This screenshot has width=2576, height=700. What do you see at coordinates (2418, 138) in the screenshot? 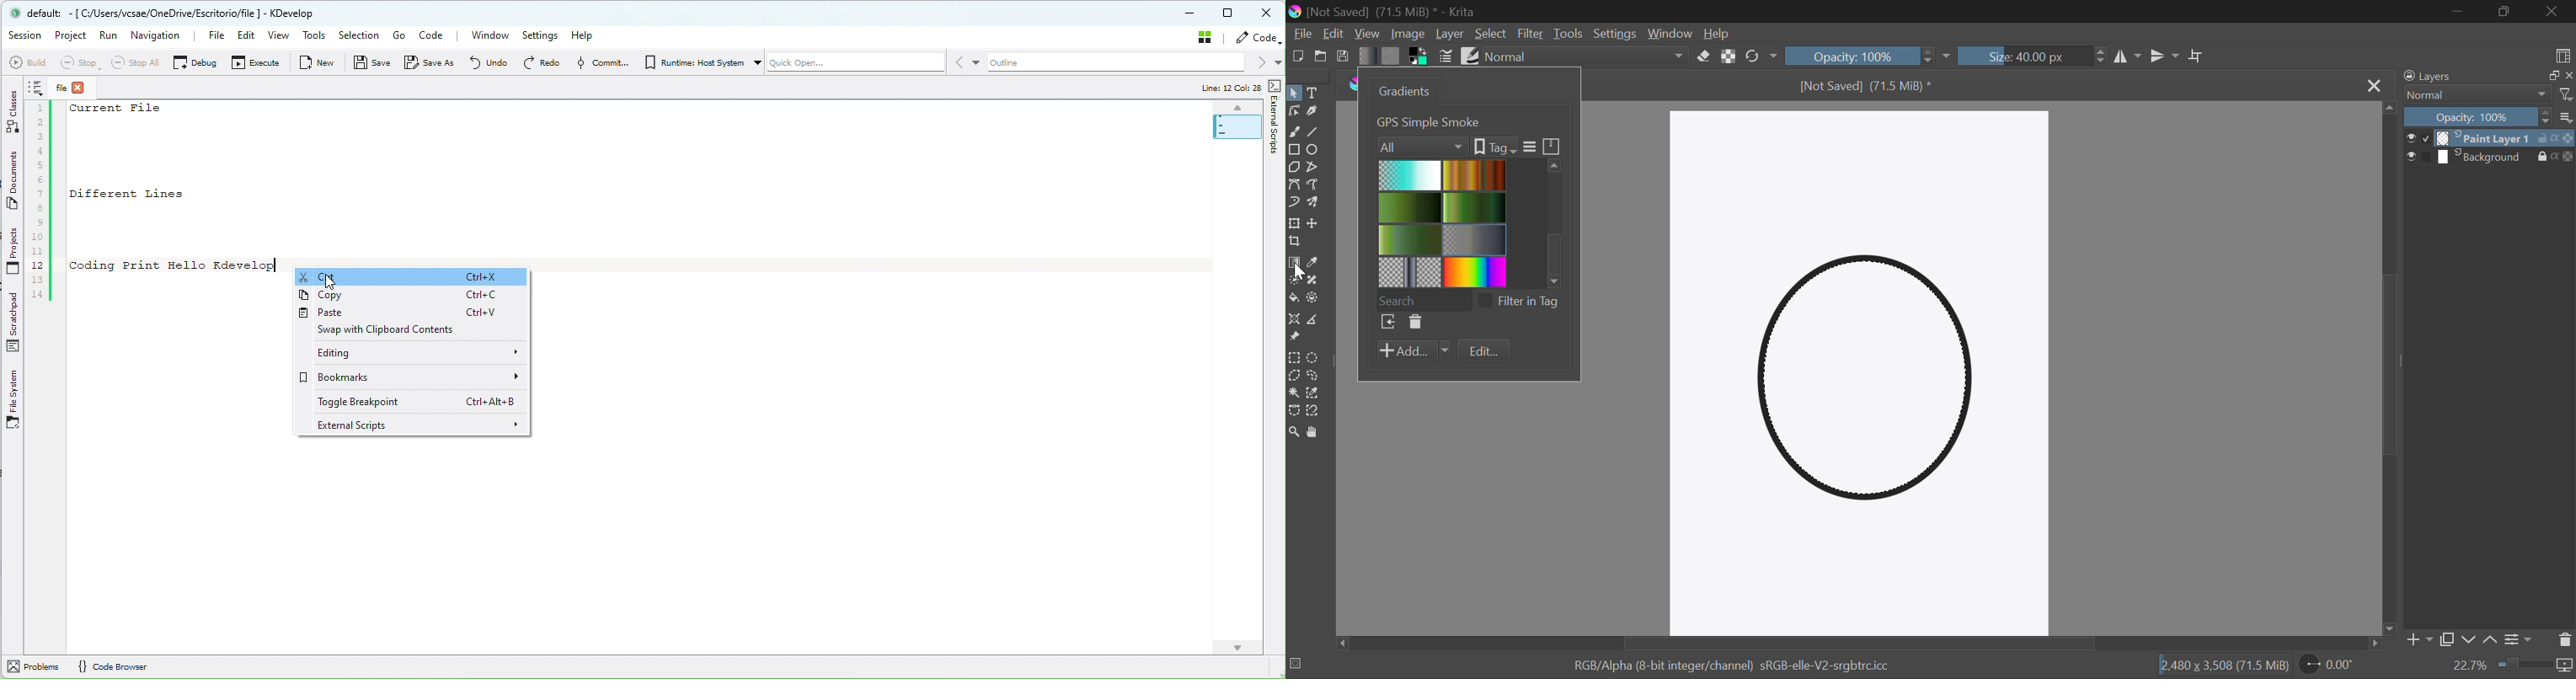
I see `checkbox` at bounding box center [2418, 138].